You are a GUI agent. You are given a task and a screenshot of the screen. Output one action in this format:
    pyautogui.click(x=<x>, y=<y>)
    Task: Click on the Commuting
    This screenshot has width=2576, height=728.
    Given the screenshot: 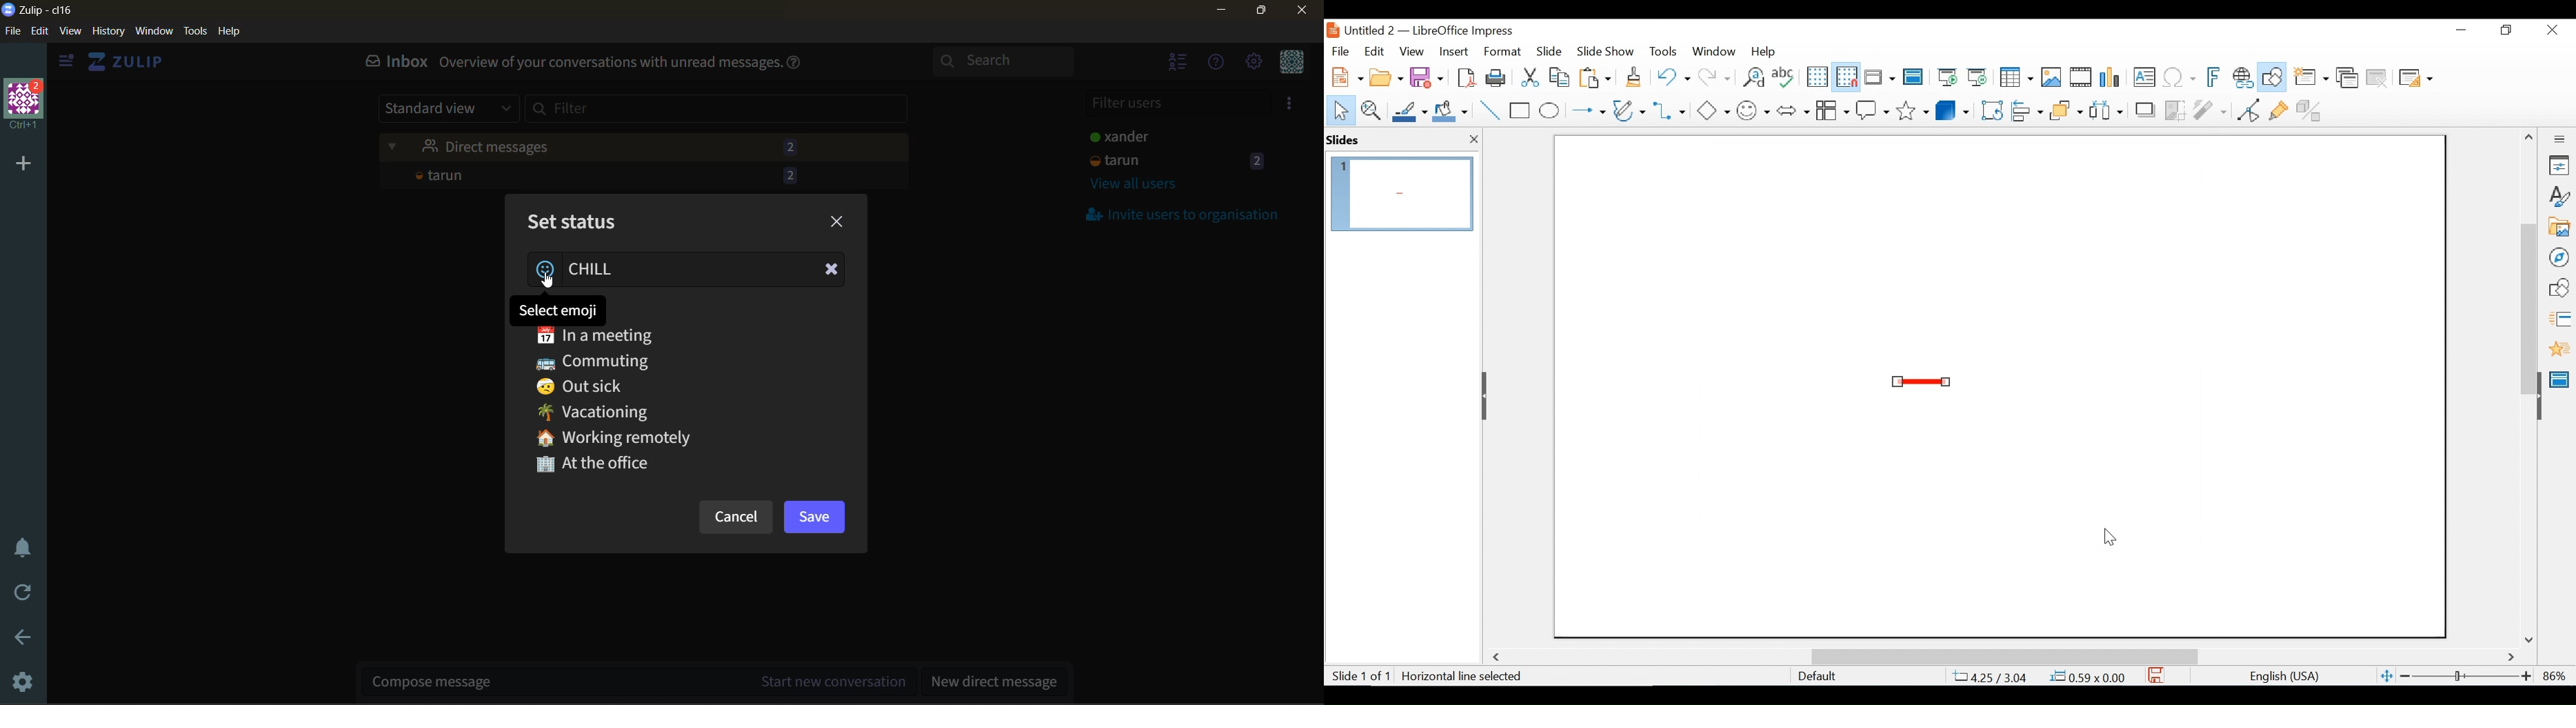 What is the action you would take?
    pyautogui.click(x=601, y=359)
    